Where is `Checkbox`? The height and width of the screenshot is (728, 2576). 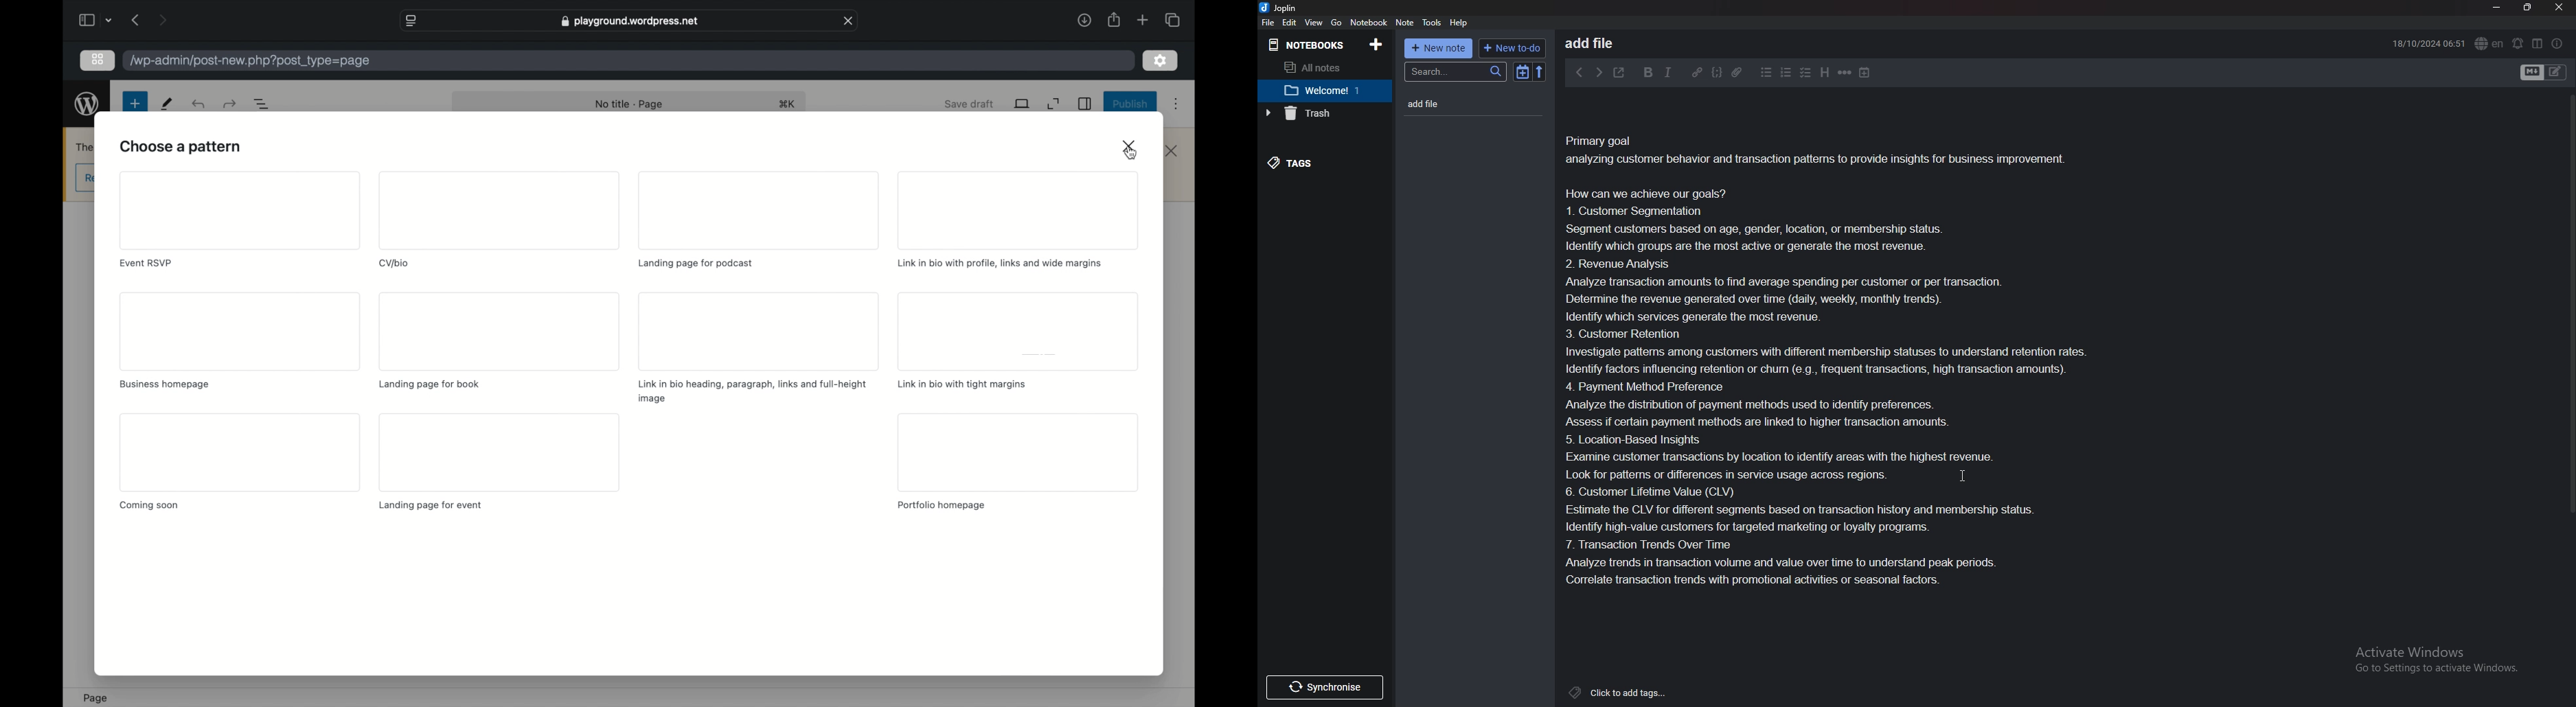
Checkbox is located at coordinates (1804, 73).